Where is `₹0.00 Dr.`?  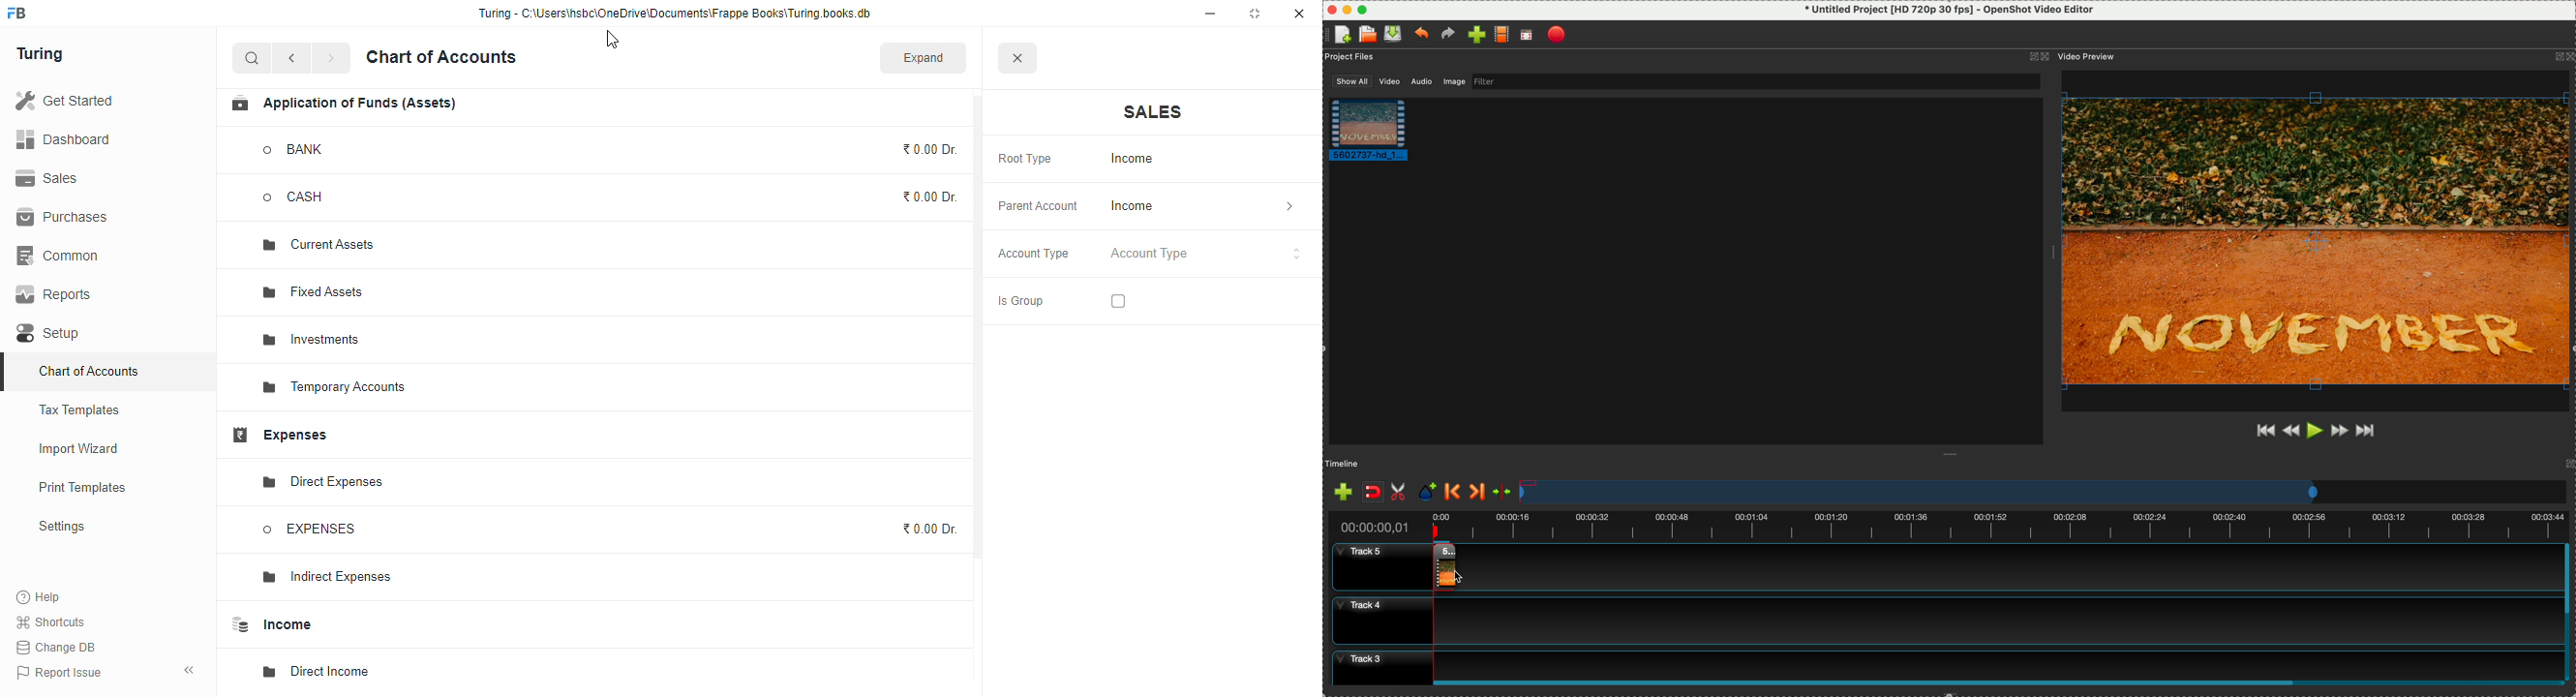 ₹0.00 Dr. is located at coordinates (927, 529).